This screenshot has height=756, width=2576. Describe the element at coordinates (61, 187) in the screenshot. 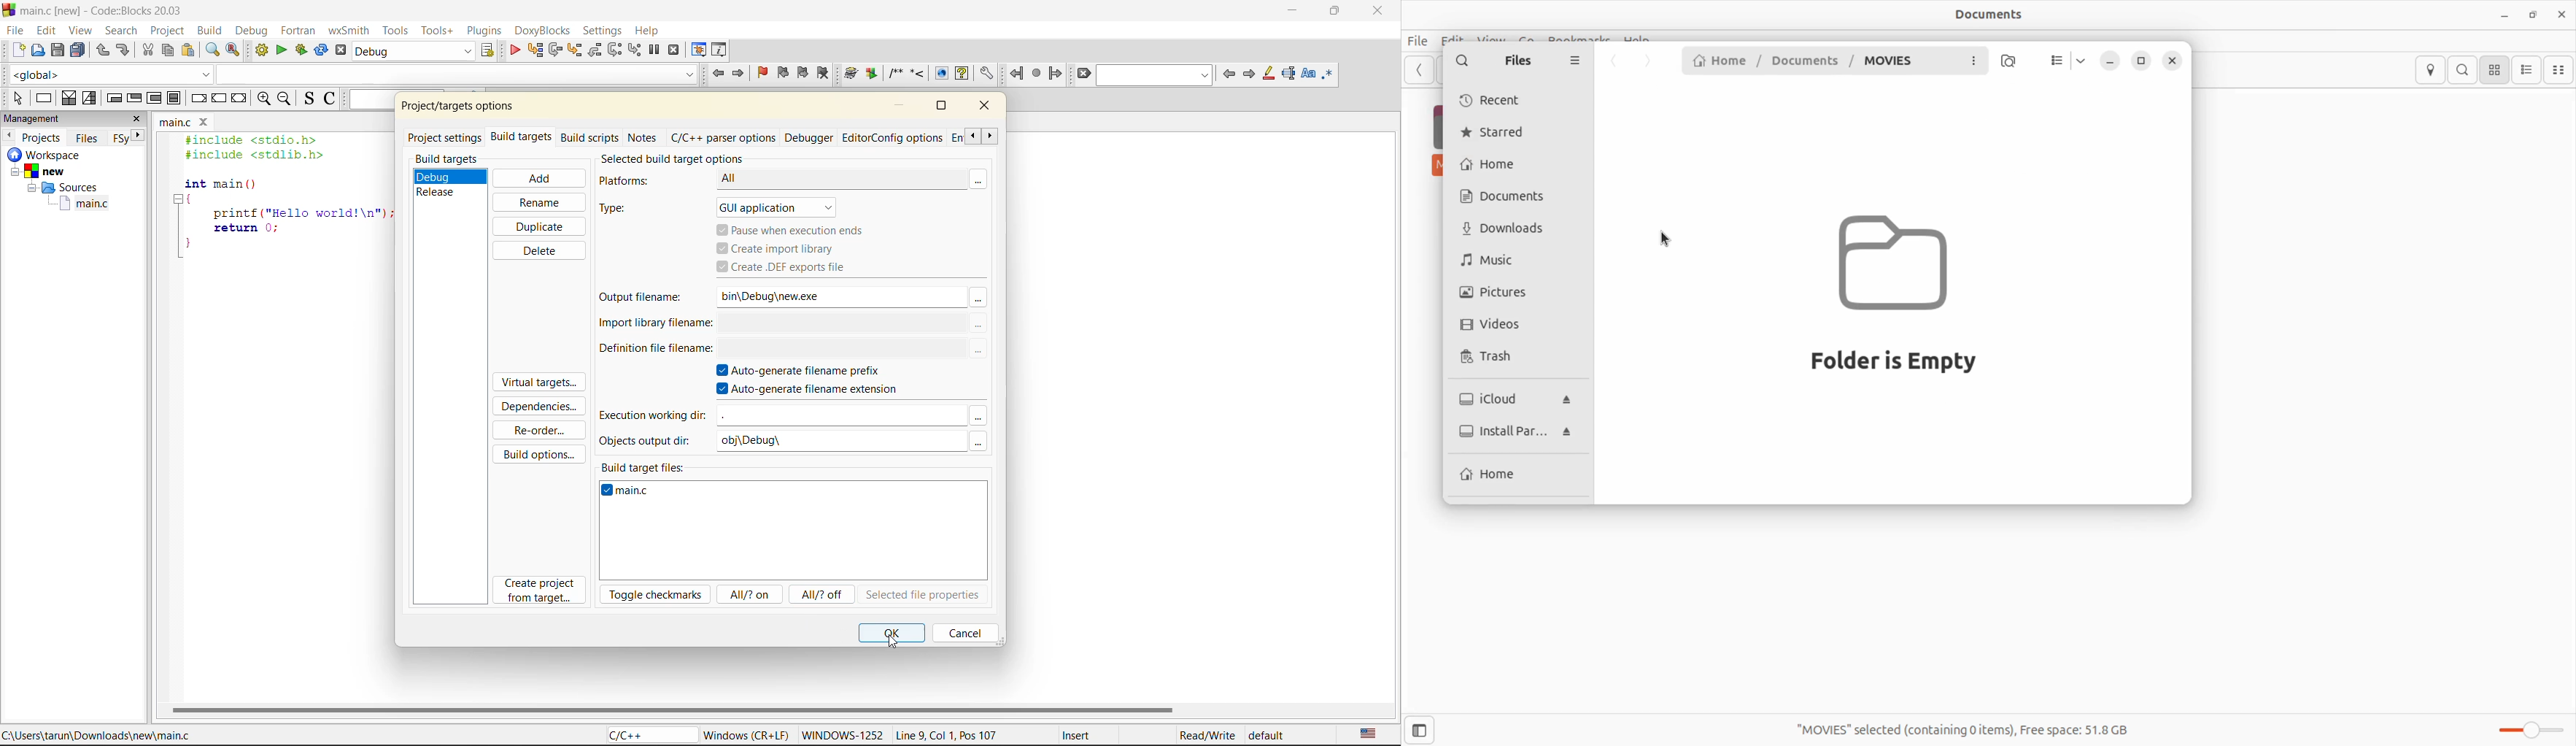

I see `Sources` at that location.